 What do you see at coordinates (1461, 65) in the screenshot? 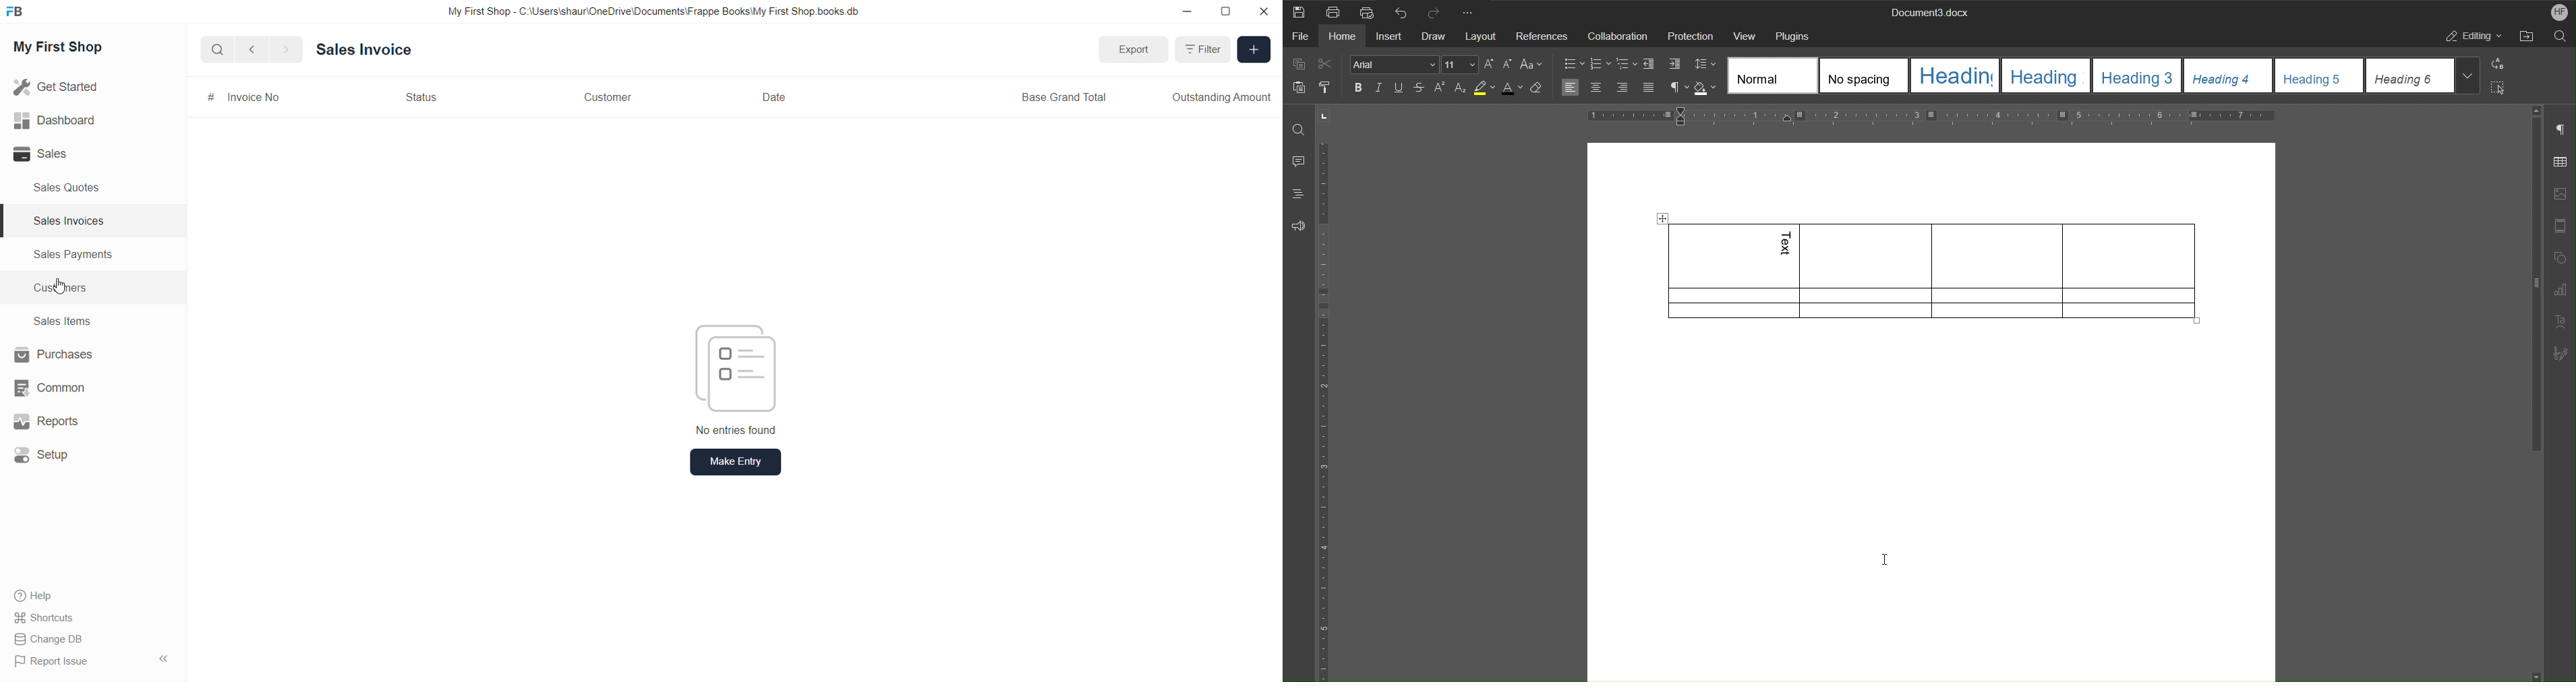
I see `Font size` at bounding box center [1461, 65].